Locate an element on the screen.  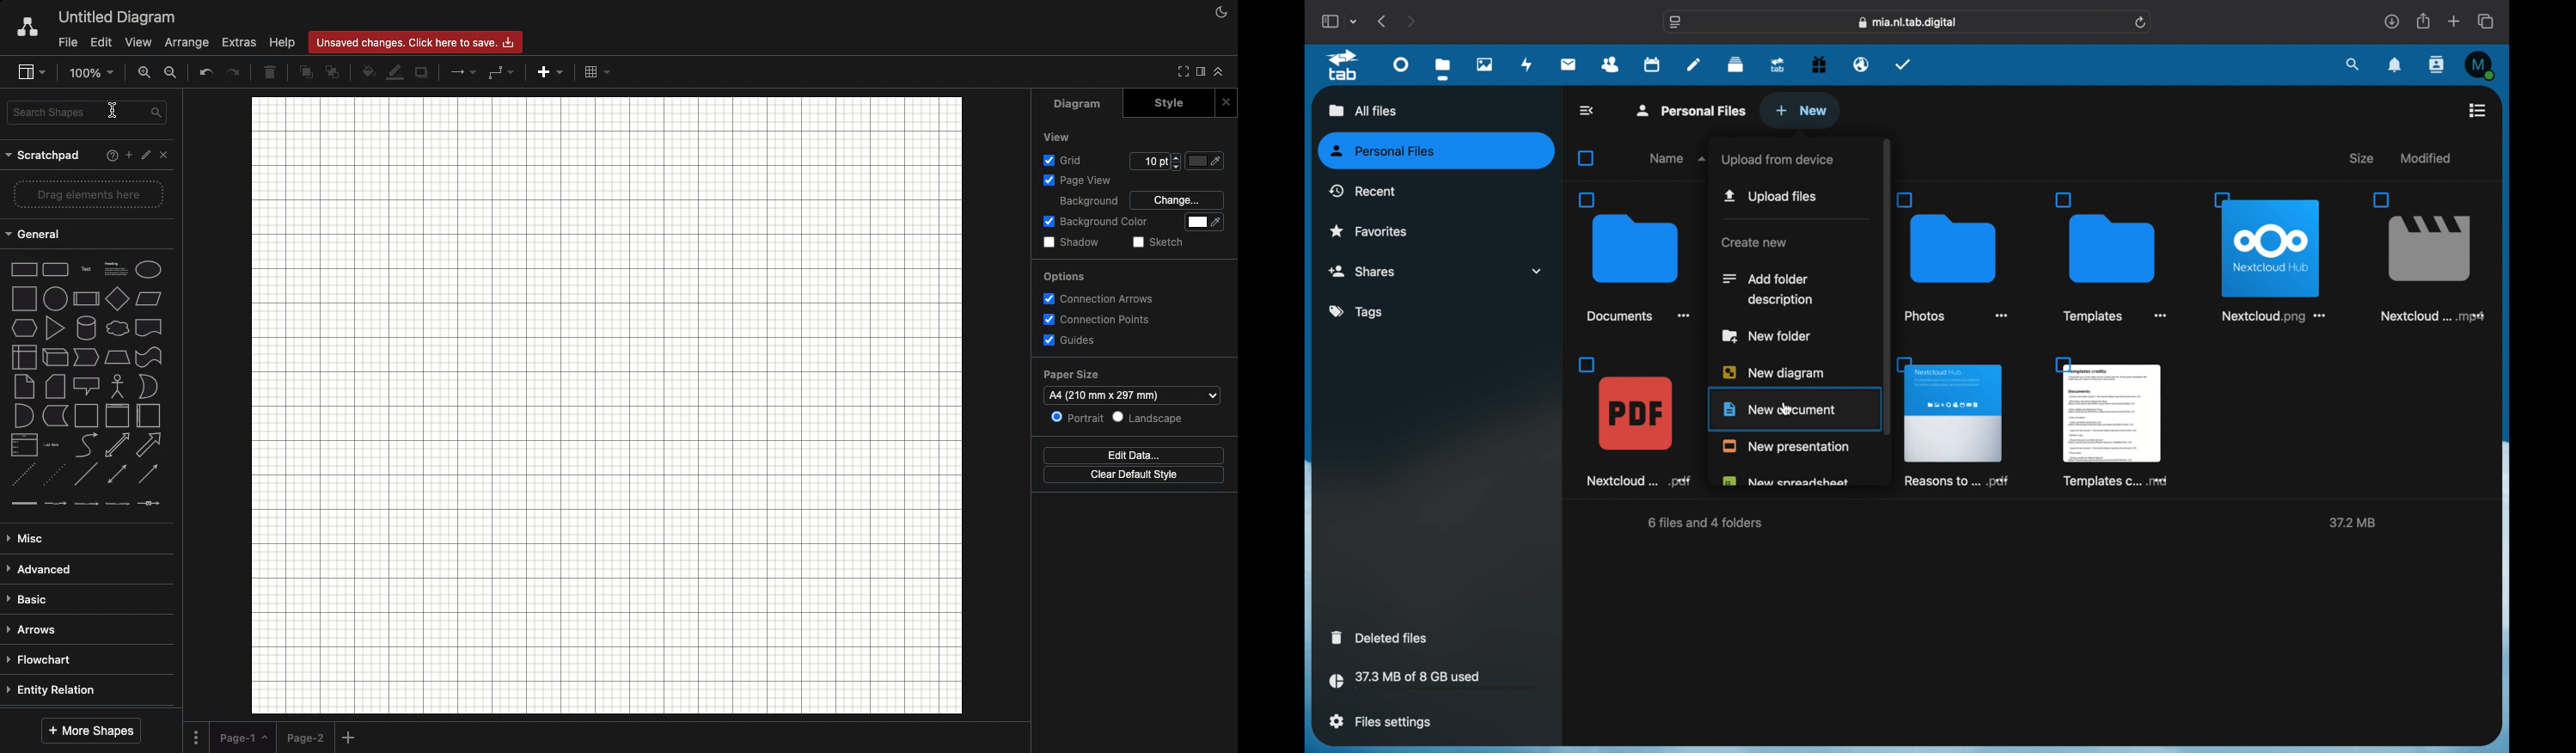
file is located at coordinates (1957, 422).